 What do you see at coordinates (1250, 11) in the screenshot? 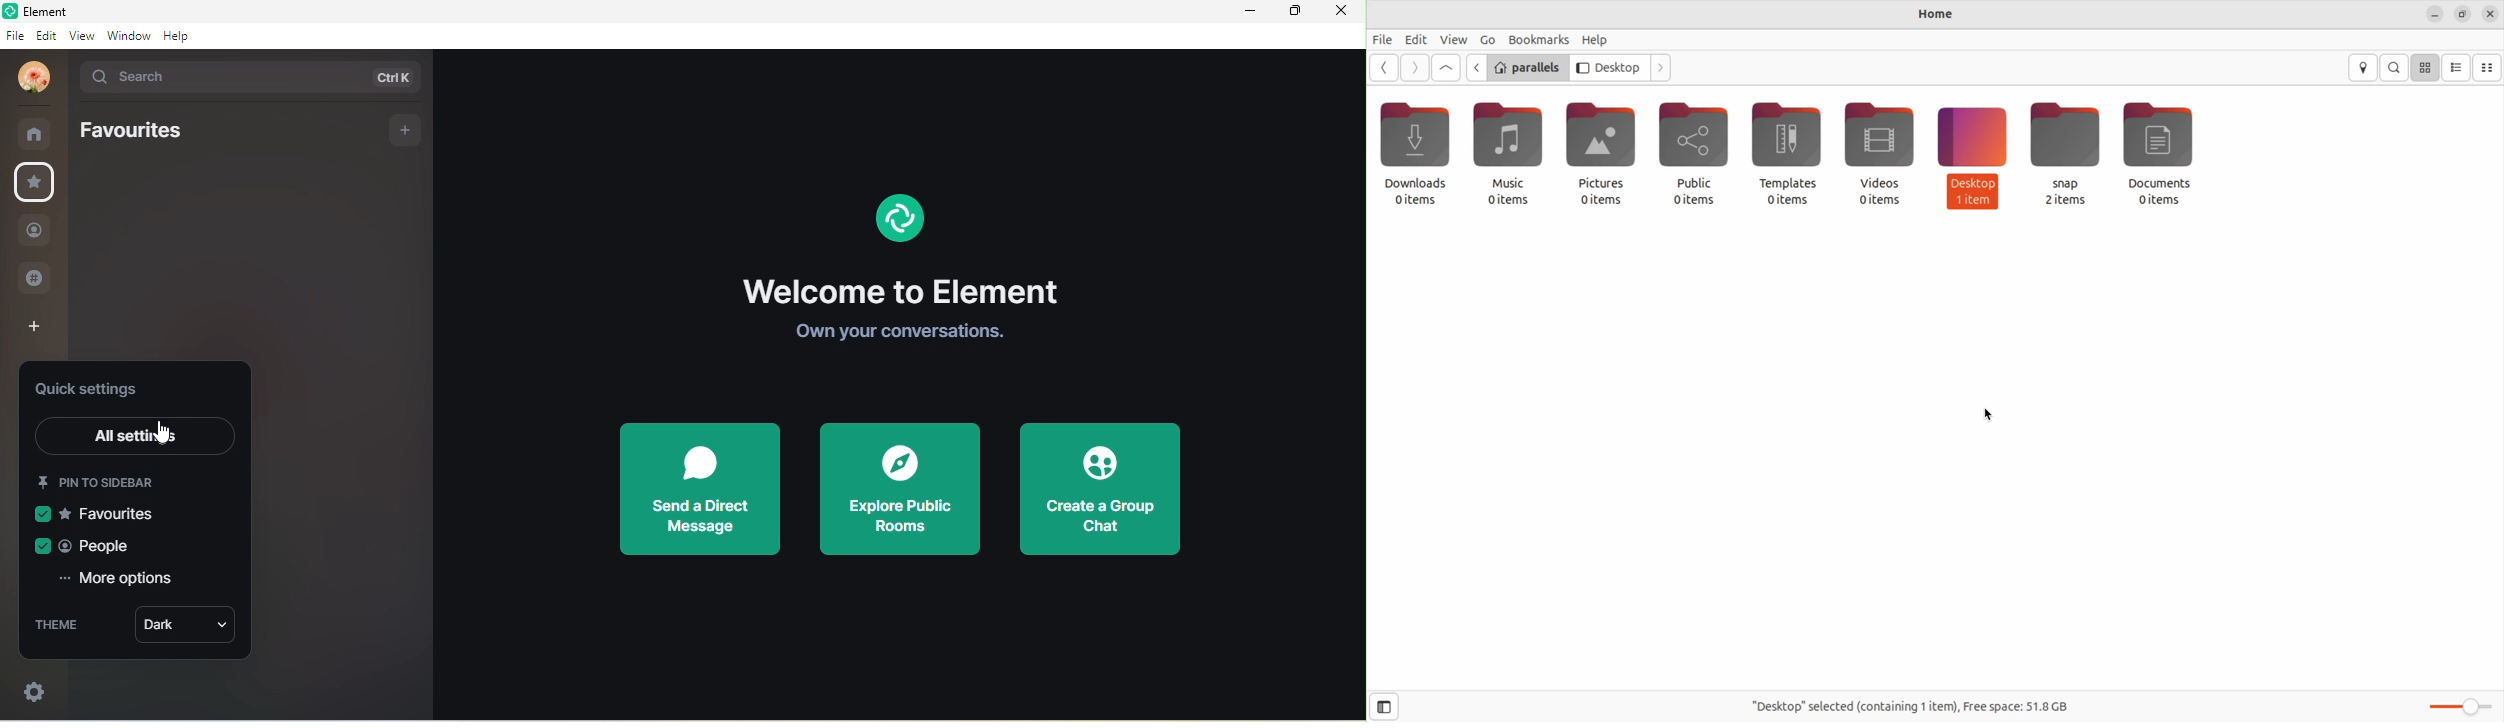
I see `minimize` at bounding box center [1250, 11].